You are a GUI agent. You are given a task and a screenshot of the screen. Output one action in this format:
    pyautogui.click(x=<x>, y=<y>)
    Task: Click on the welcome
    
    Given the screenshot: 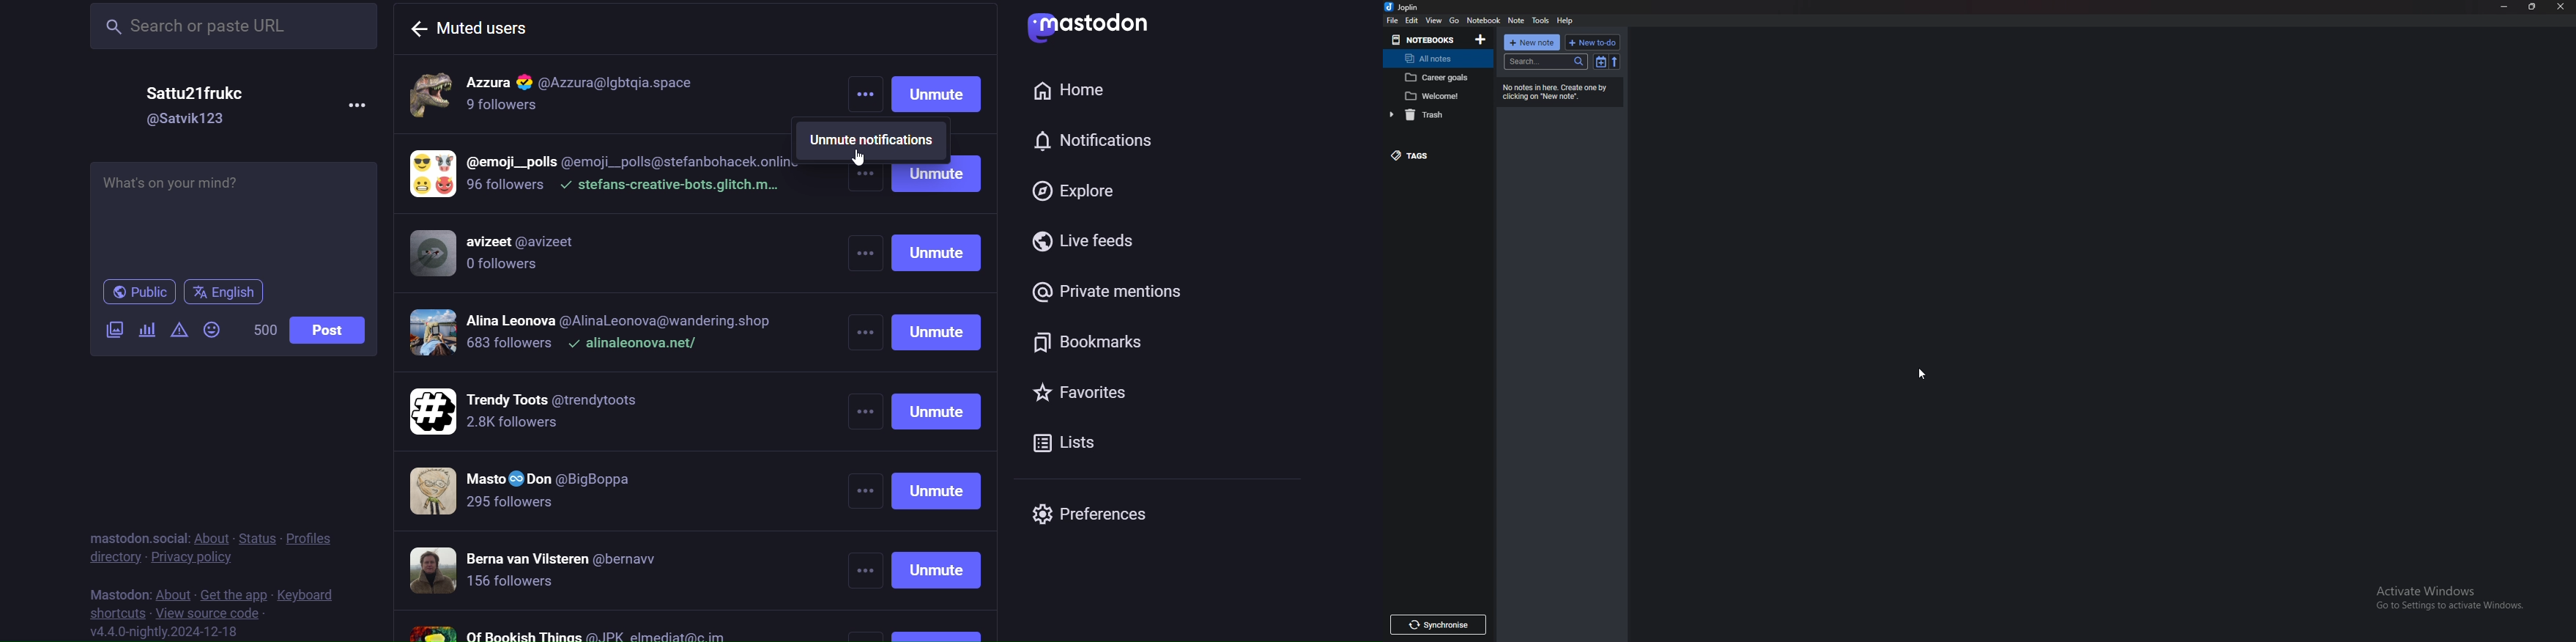 What is the action you would take?
    pyautogui.click(x=1437, y=95)
    